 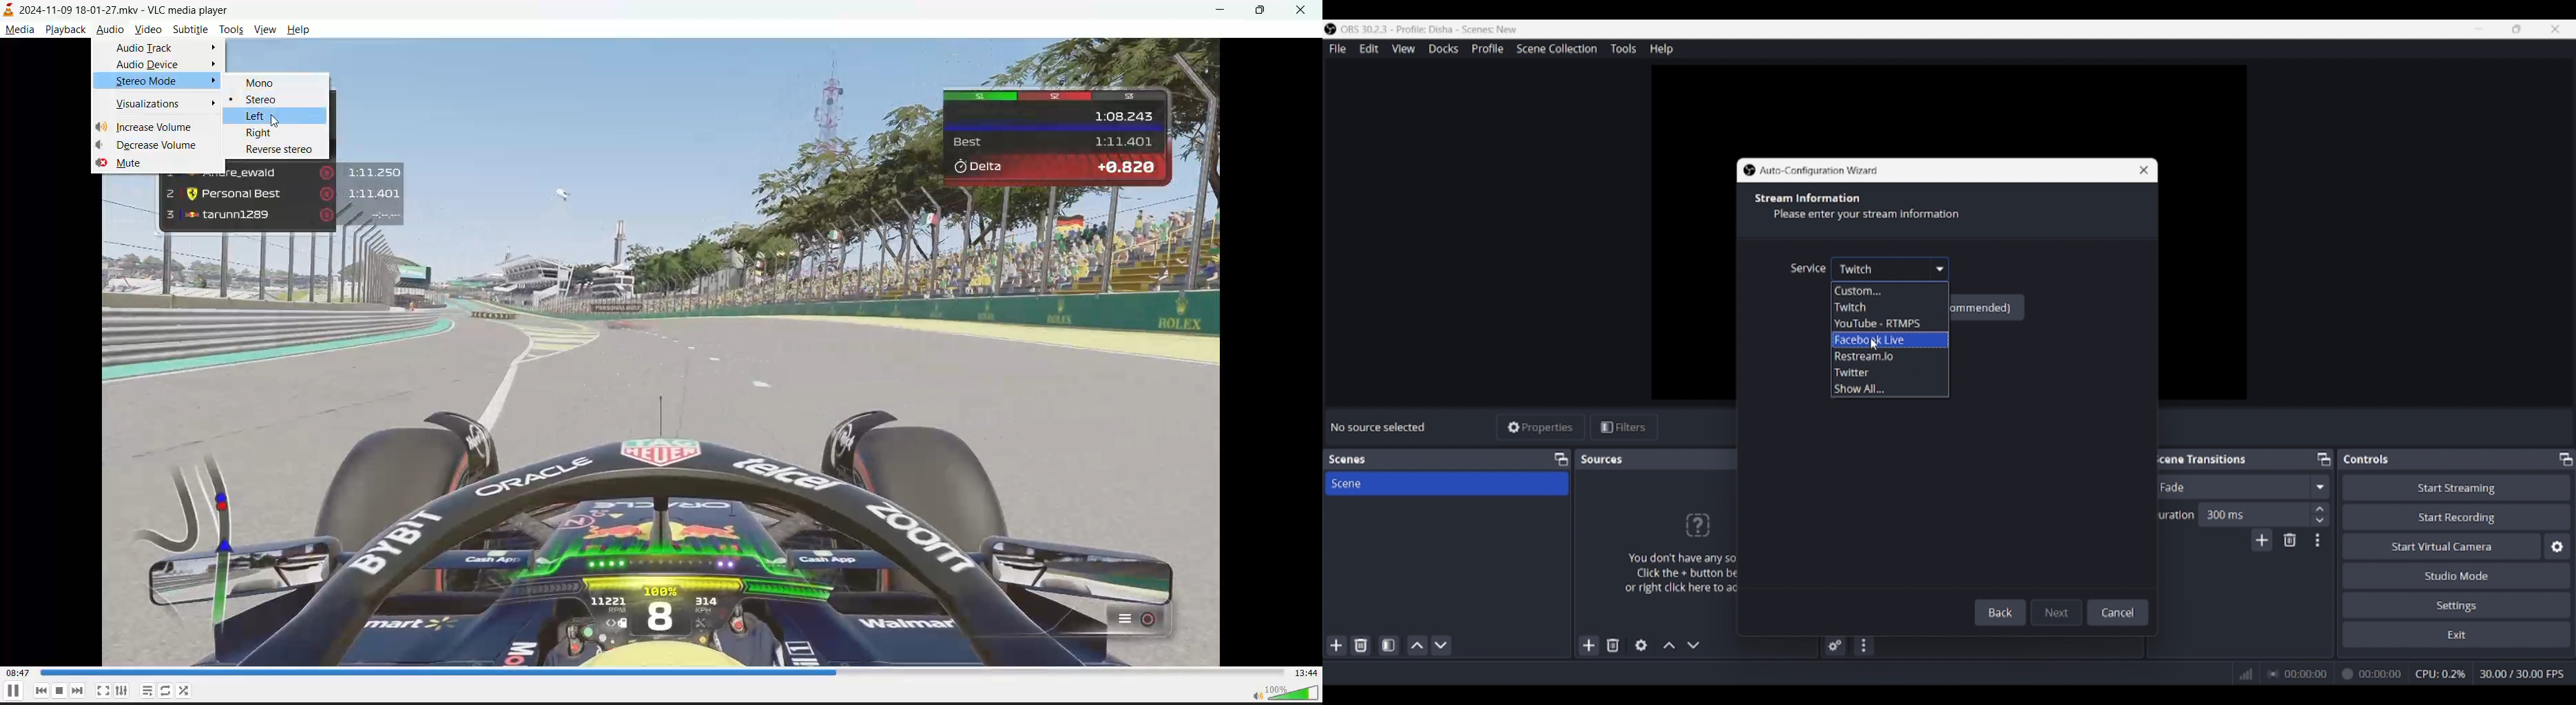 I want to click on Configure virtual camera, so click(x=2557, y=546).